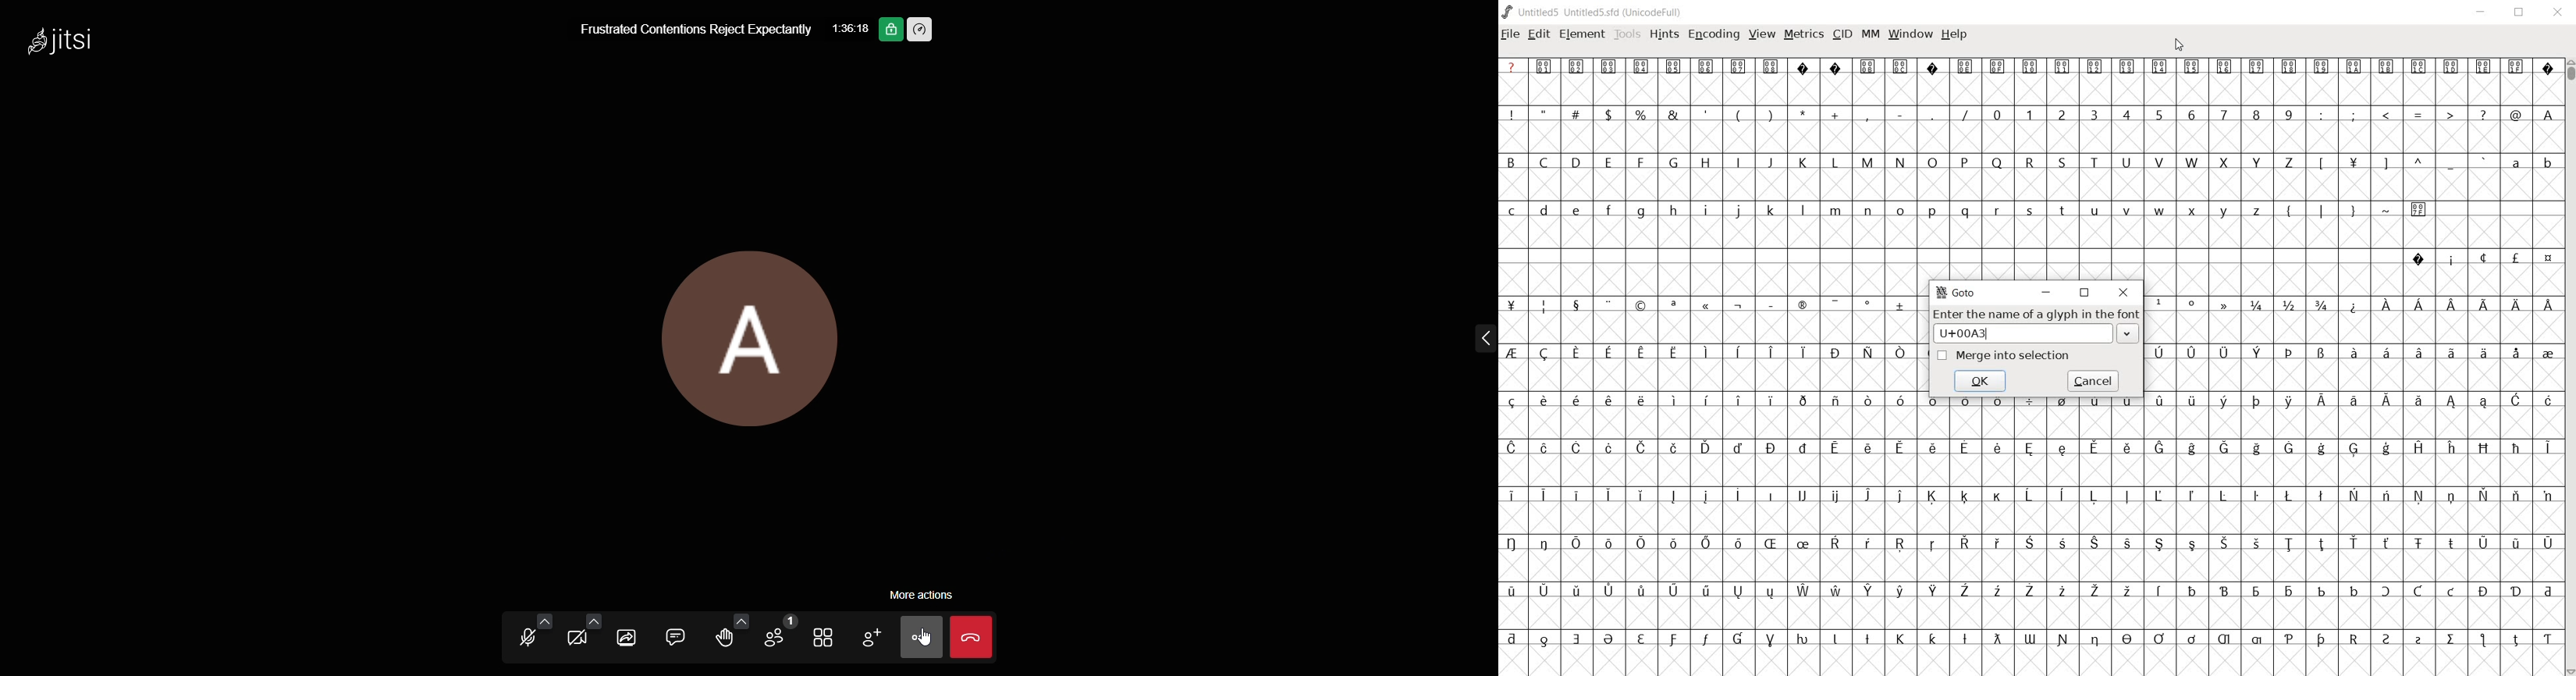 The width and height of the screenshot is (2576, 700). What do you see at coordinates (1739, 115) in the screenshot?
I see `(` at bounding box center [1739, 115].